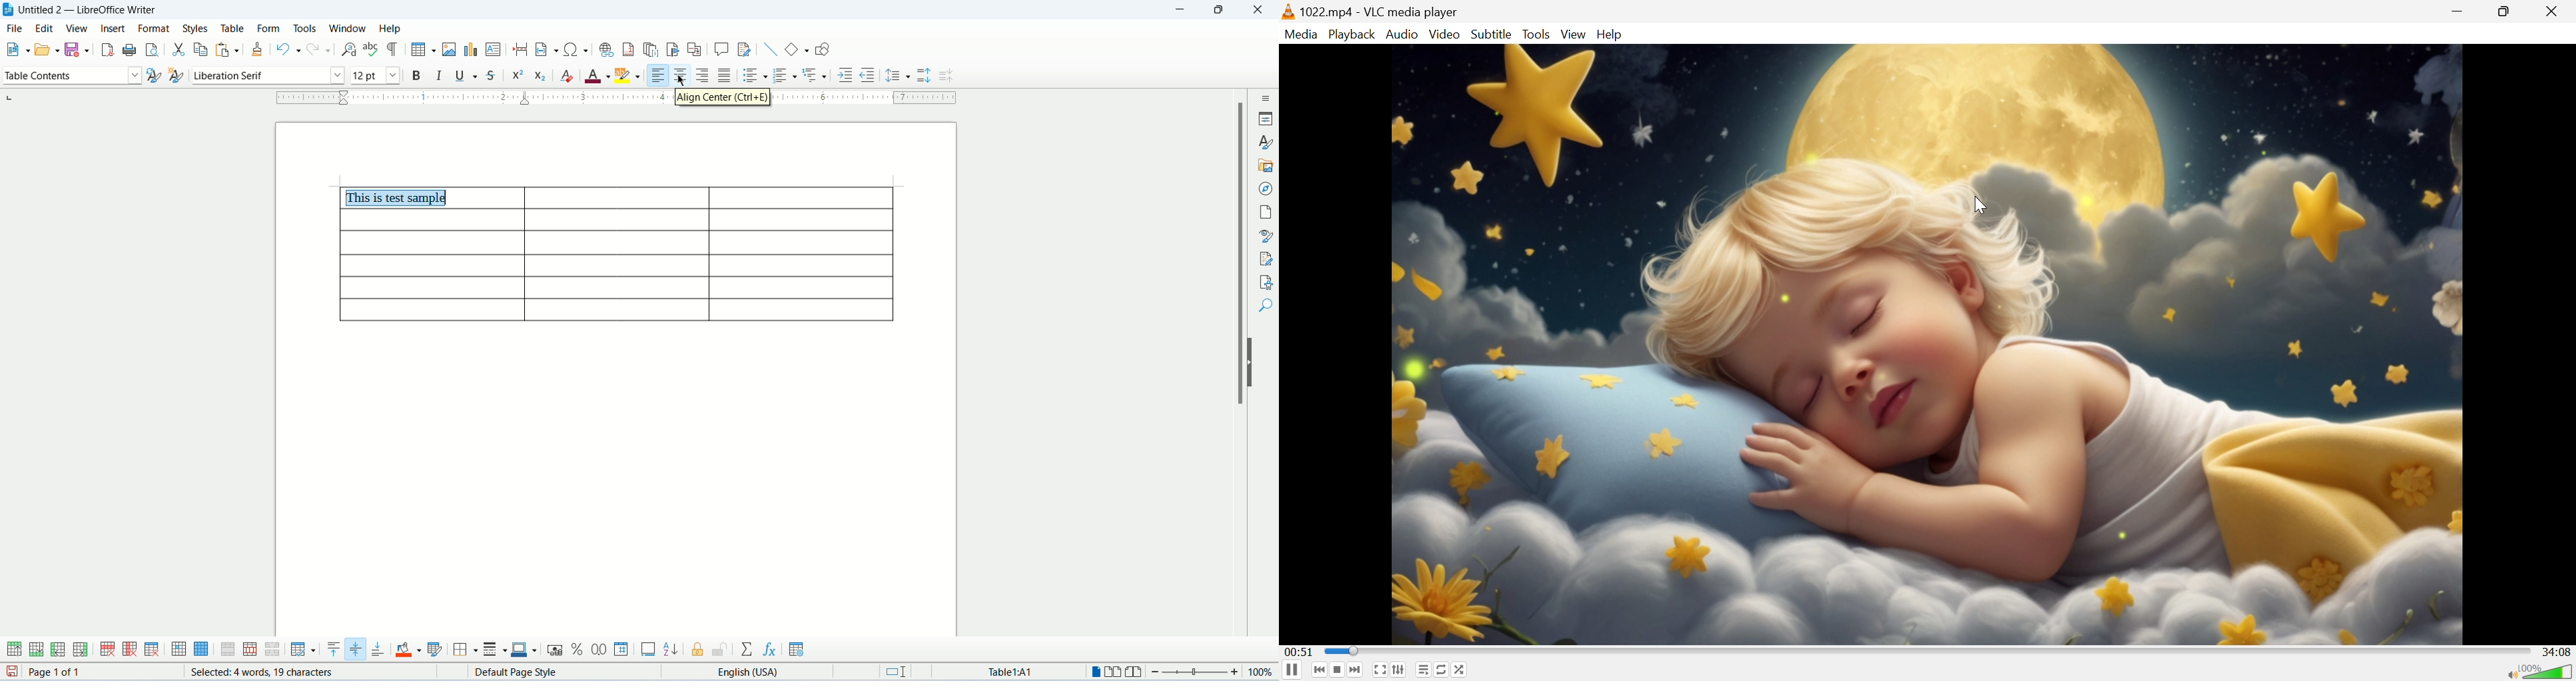 The height and width of the screenshot is (700, 2576). Describe the element at coordinates (198, 27) in the screenshot. I see `styles` at that location.